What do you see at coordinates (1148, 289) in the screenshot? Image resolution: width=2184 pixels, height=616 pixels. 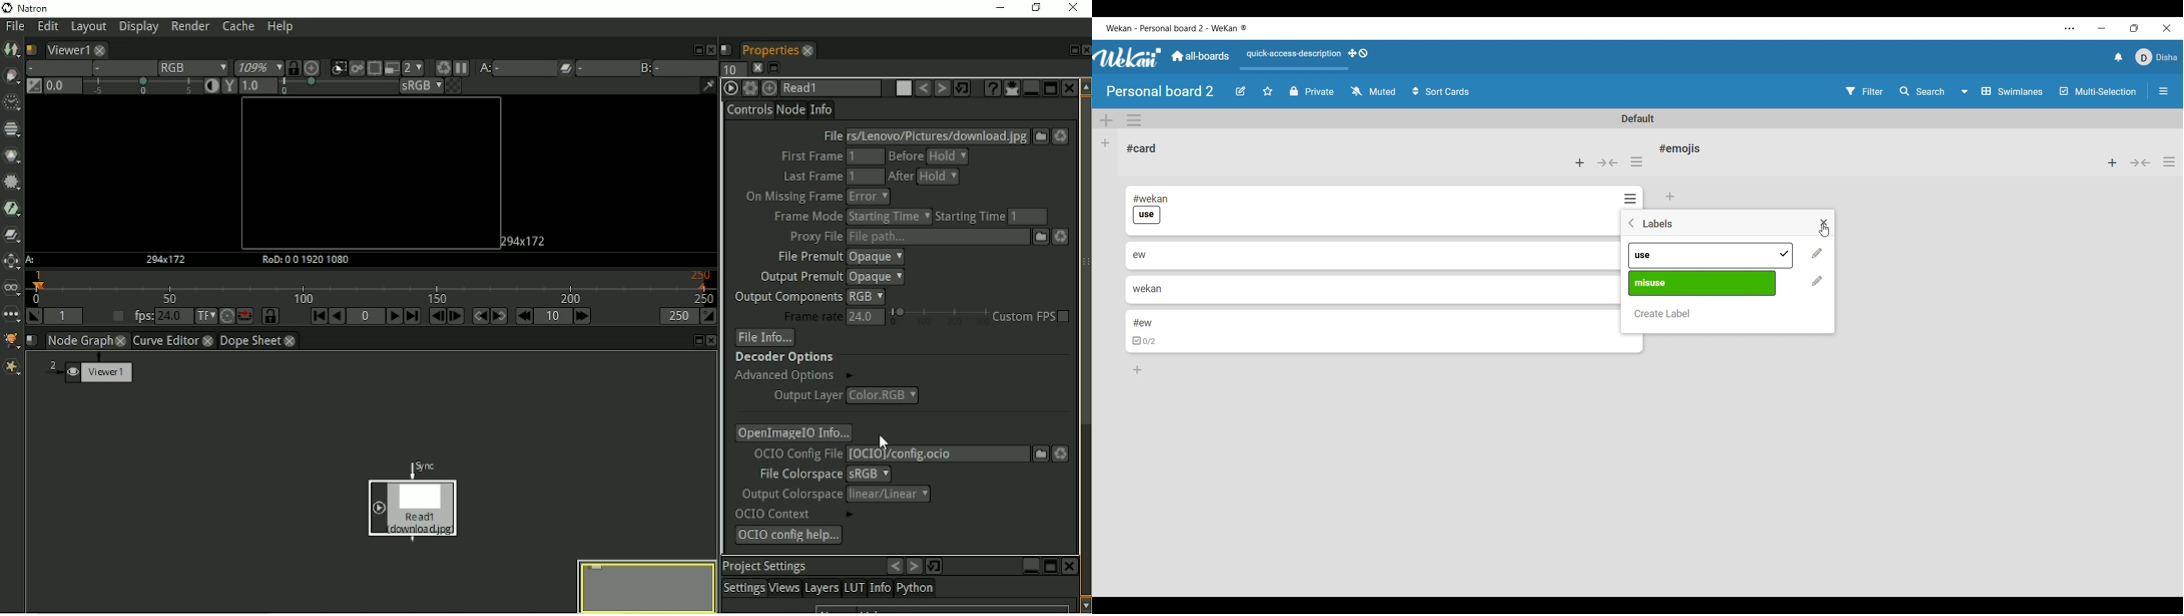 I see `wekan` at bounding box center [1148, 289].